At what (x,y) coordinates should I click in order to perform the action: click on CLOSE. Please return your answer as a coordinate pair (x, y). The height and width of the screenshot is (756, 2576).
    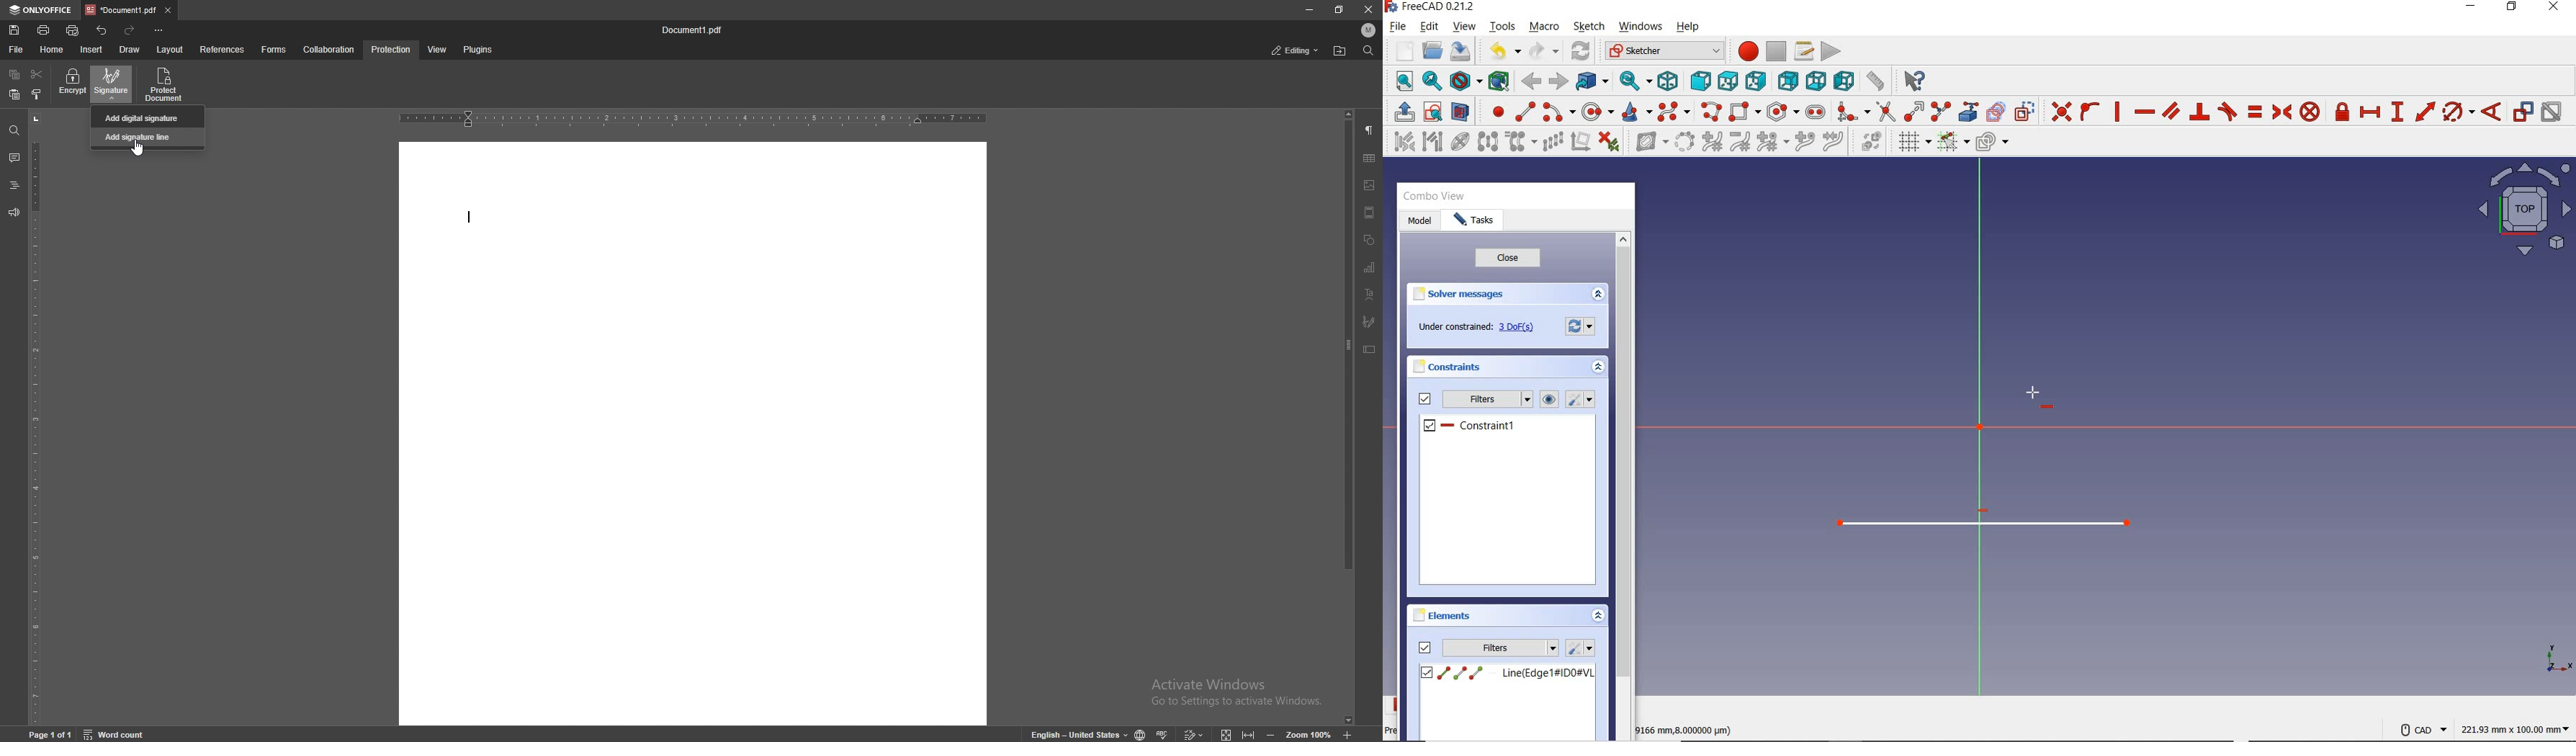
    Looking at the image, I should click on (1506, 259).